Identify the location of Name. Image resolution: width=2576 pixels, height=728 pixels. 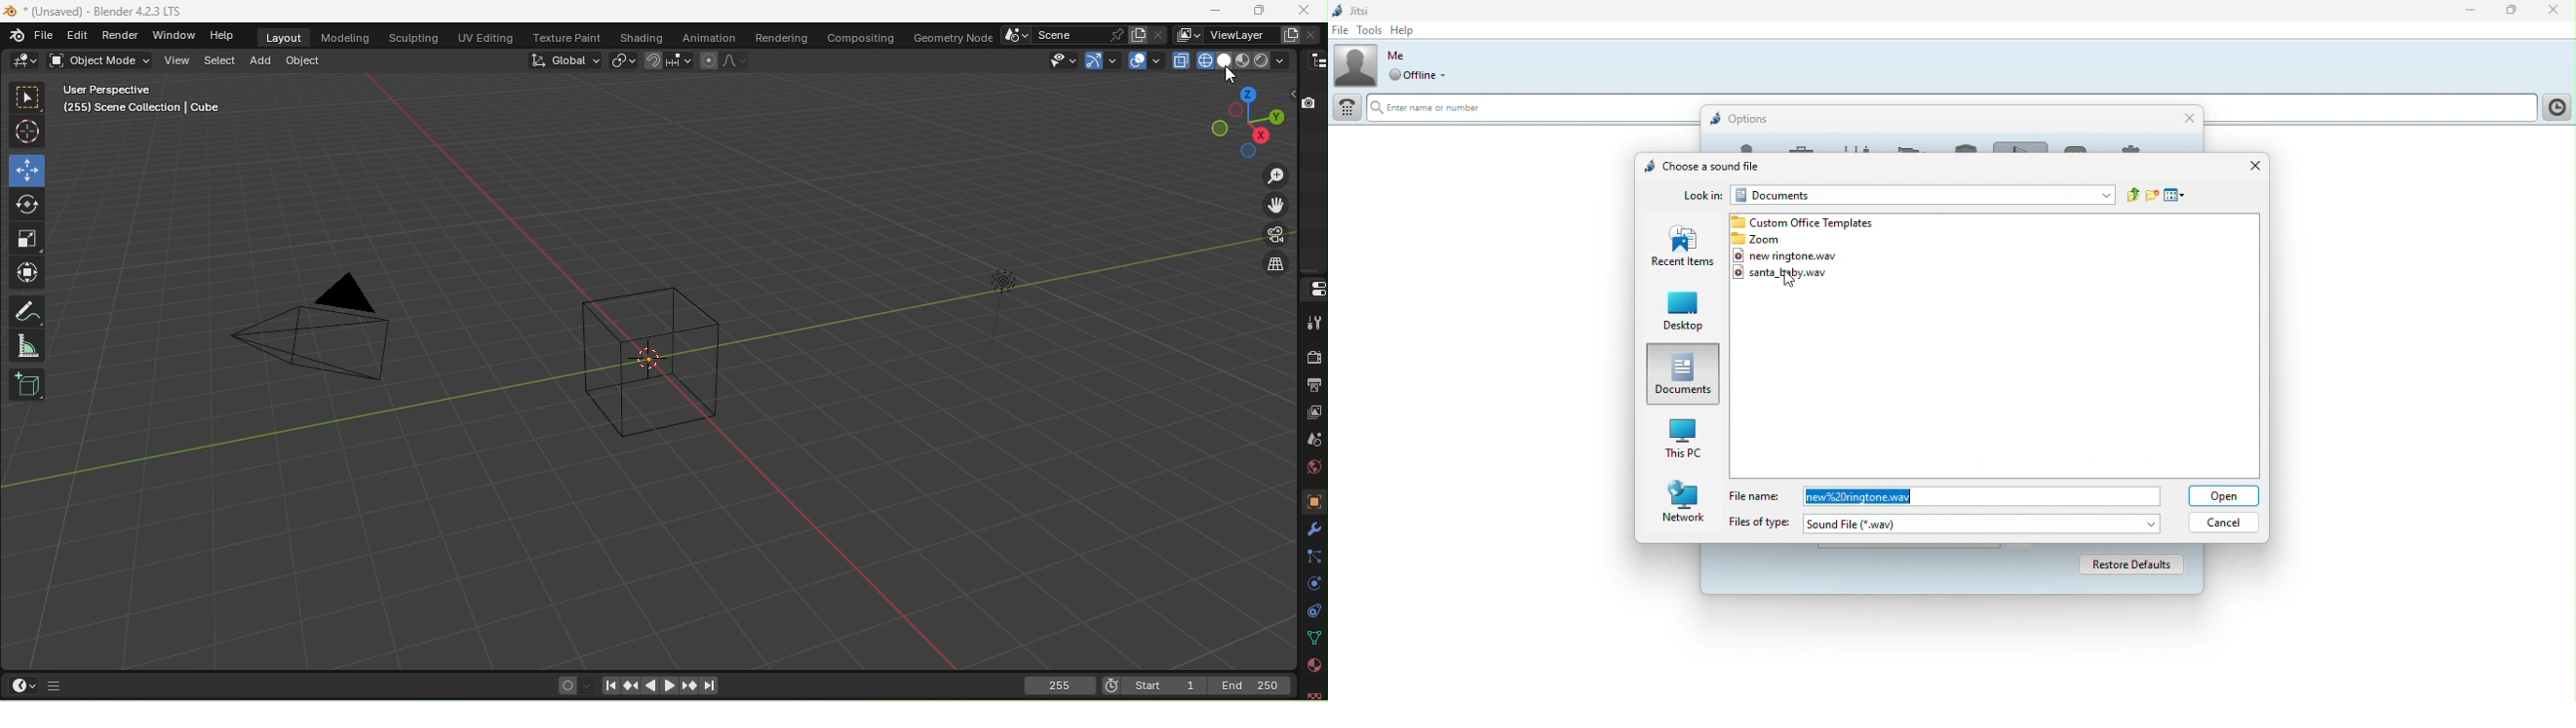
(1239, 34).